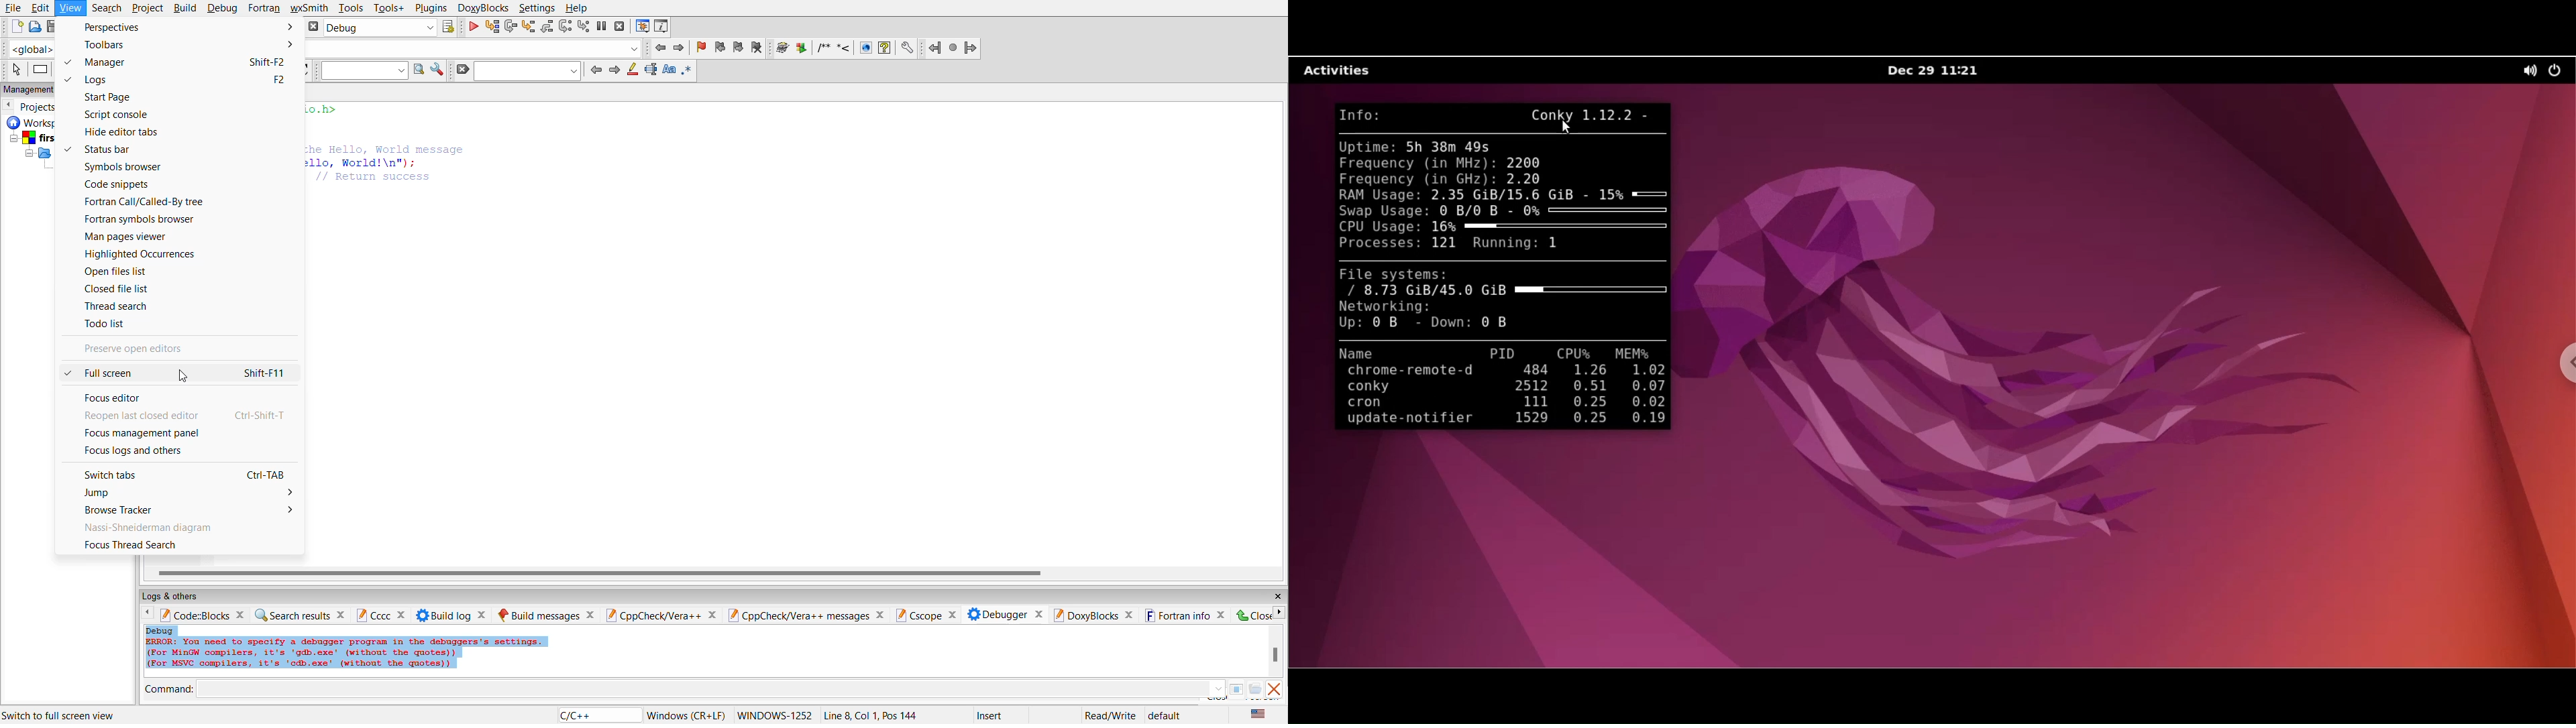 The height and width of the screenshot is (728, 2576). Describe the element at coordinates (511, 27) in the screenshot. I see `next line` at that location.